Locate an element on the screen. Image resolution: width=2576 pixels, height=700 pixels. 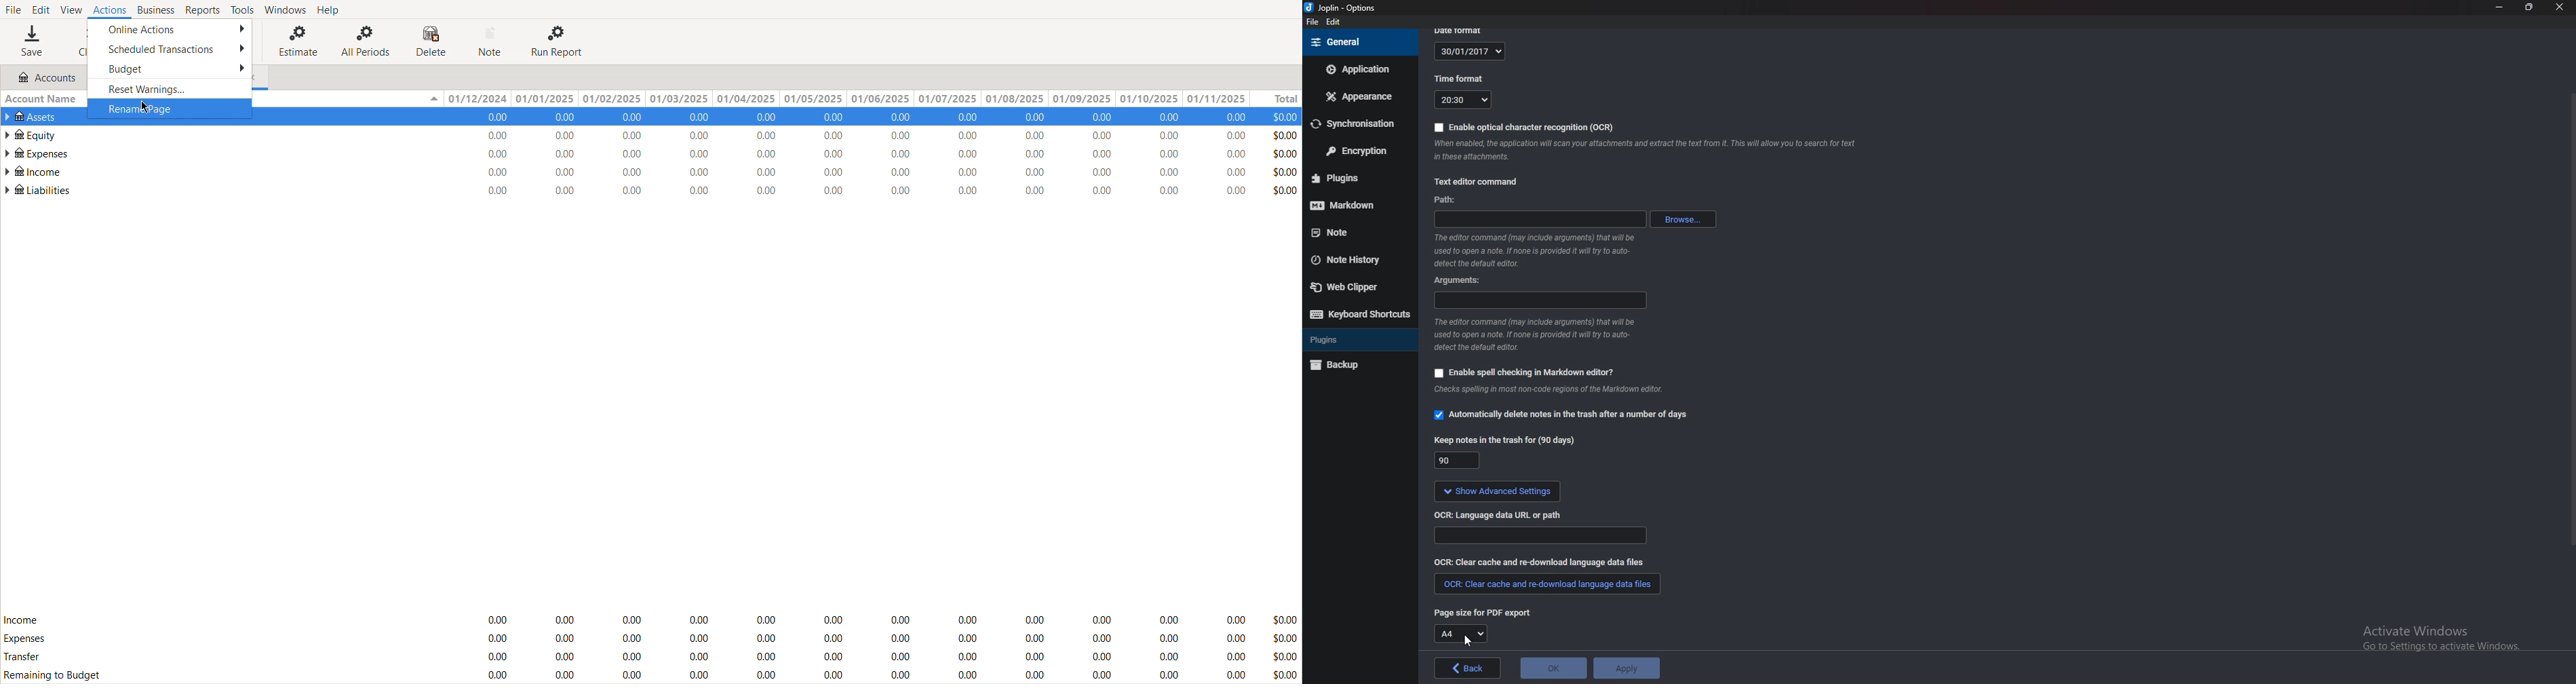
Appearance is located at coordinates (1357, 97).